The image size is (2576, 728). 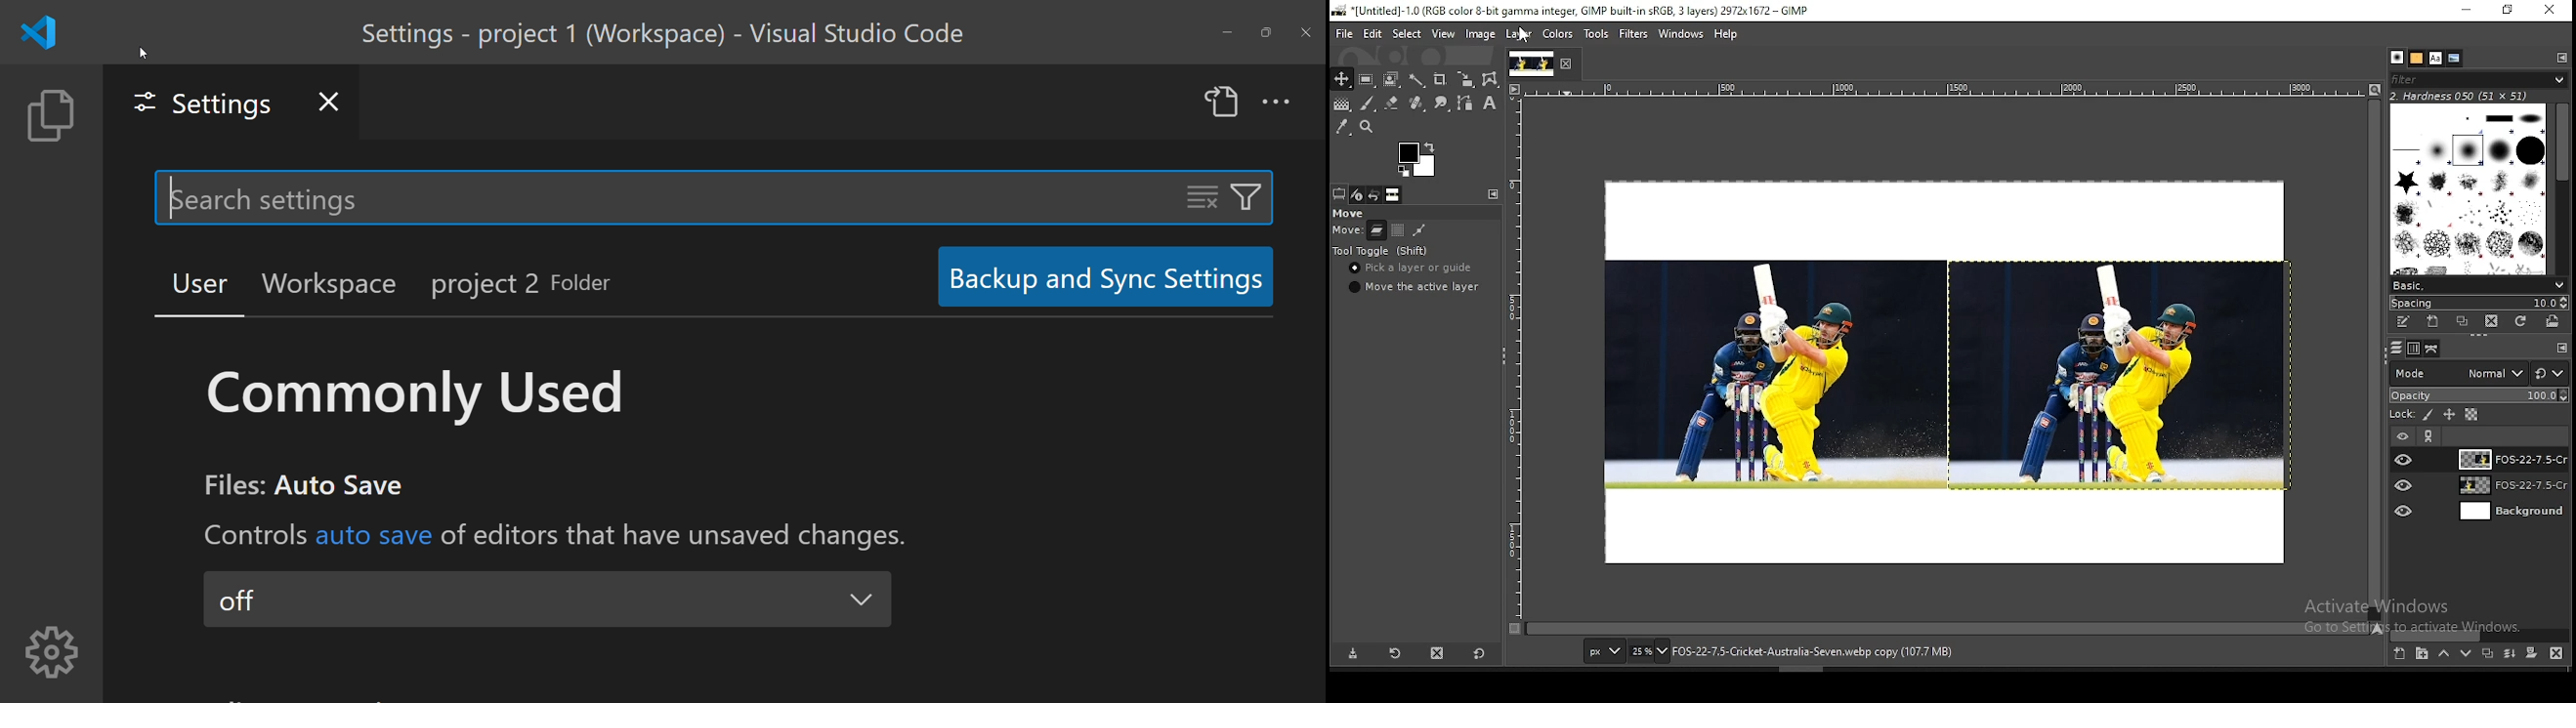 I want to click on images, so click(x=1393, y=195).